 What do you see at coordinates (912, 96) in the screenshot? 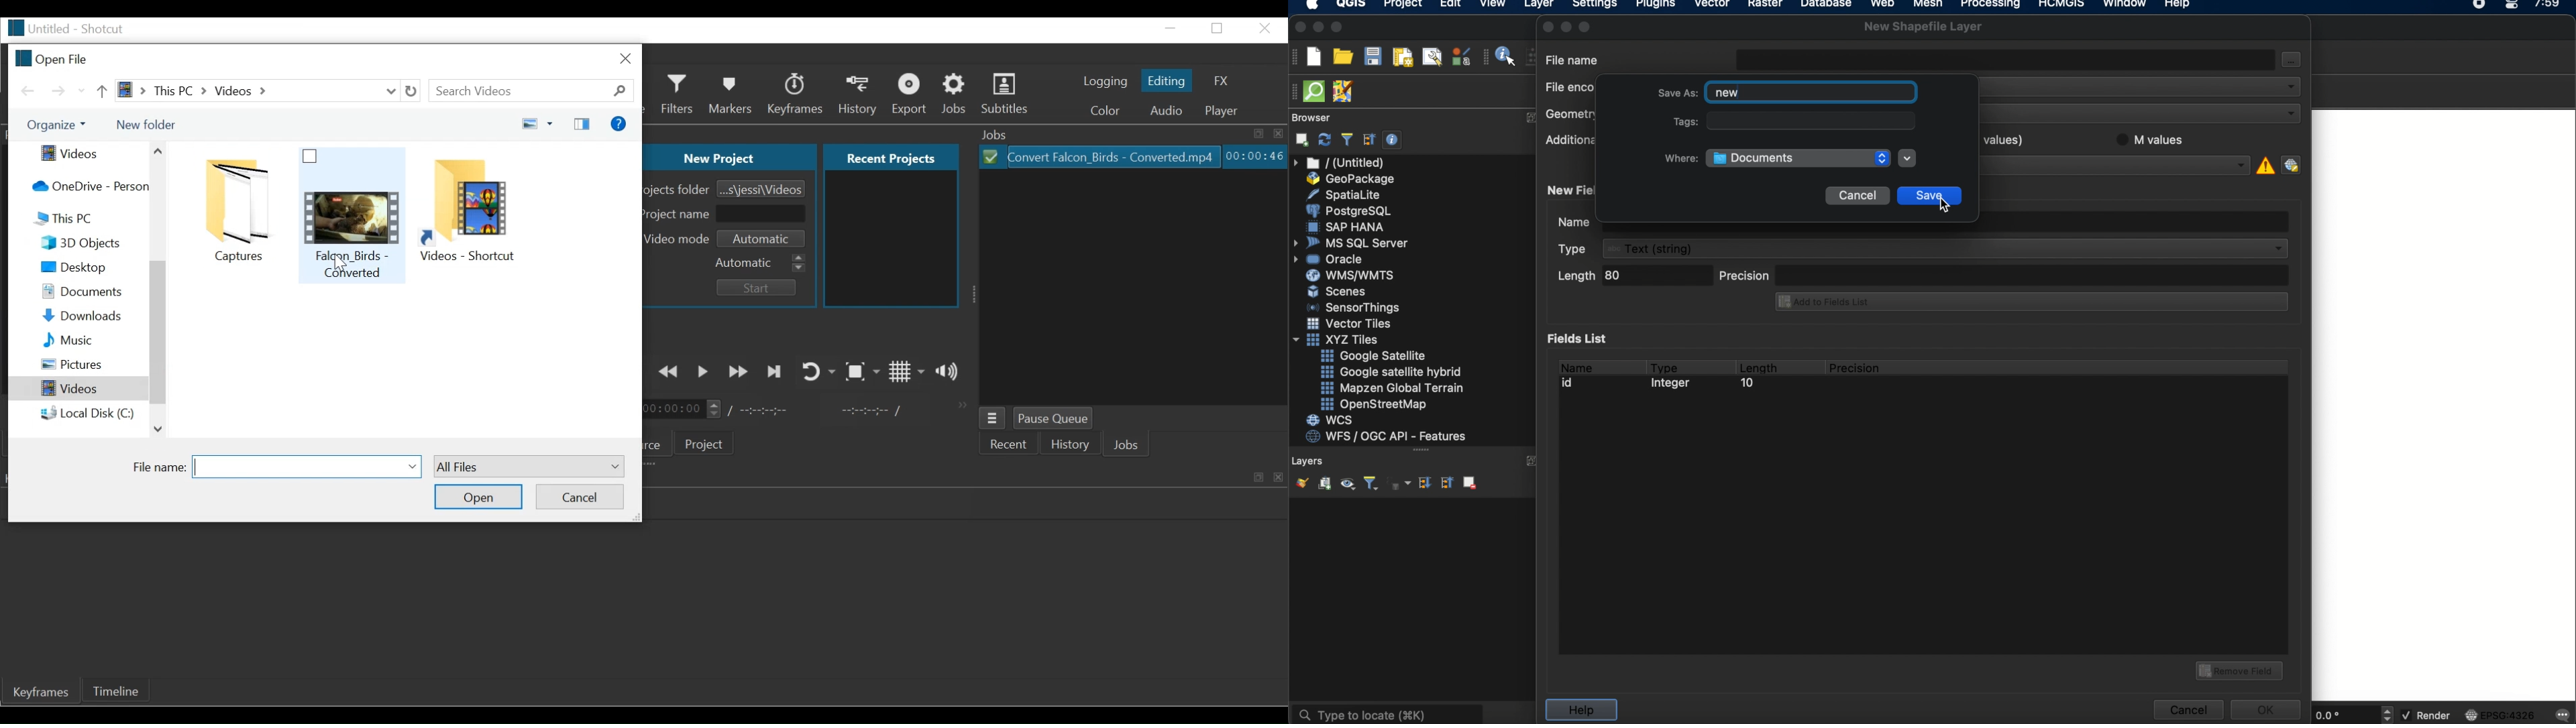
I see `Export` at bounding box center [912, 96].